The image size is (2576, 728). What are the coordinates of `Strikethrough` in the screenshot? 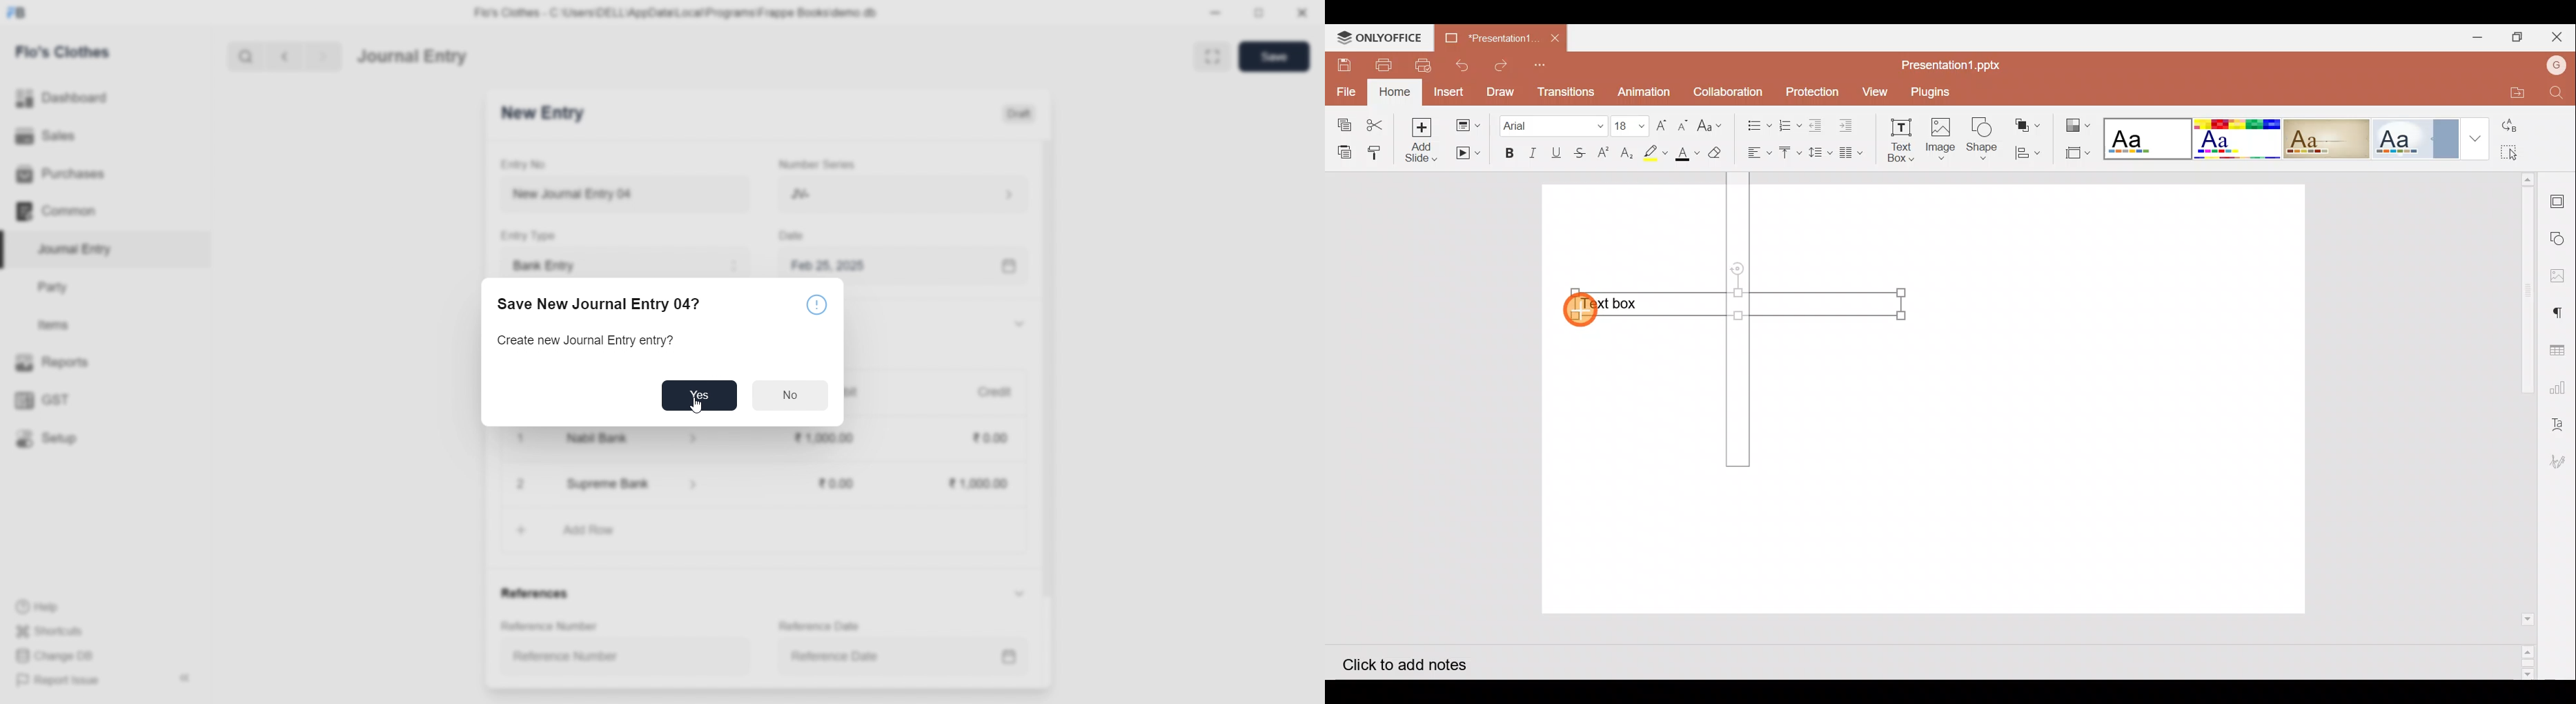 It's located at (1578, 152).